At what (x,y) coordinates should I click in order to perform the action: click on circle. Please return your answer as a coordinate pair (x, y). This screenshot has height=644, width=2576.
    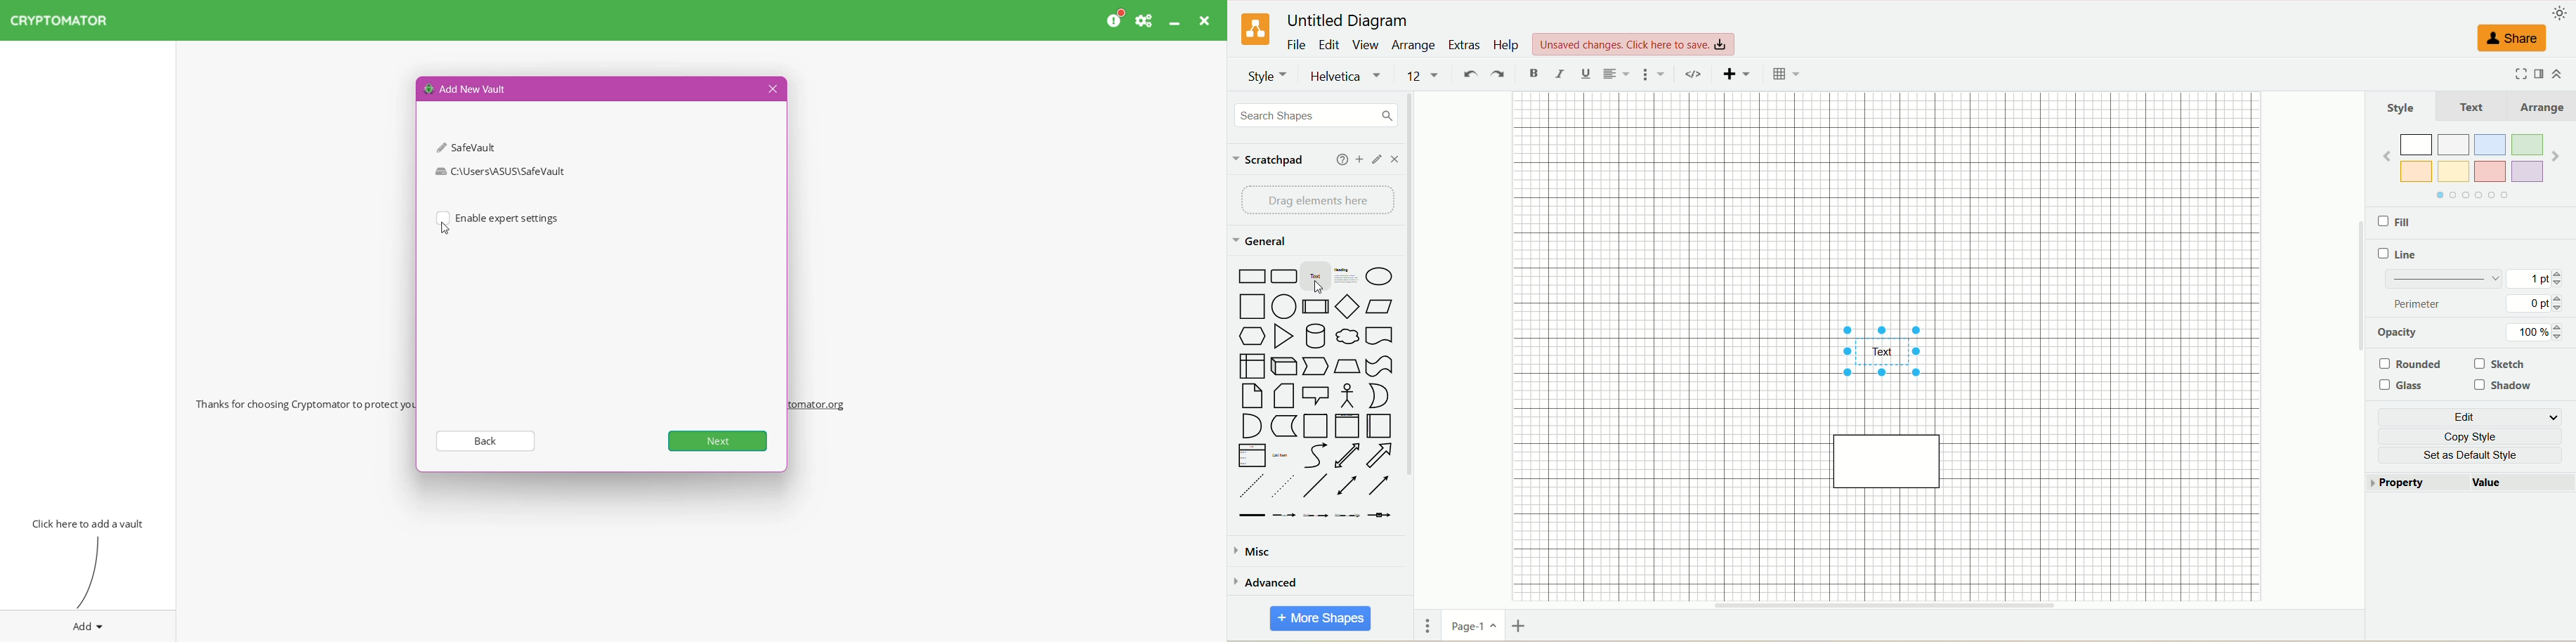
    Looking at the image, I should click on (1284, 306).